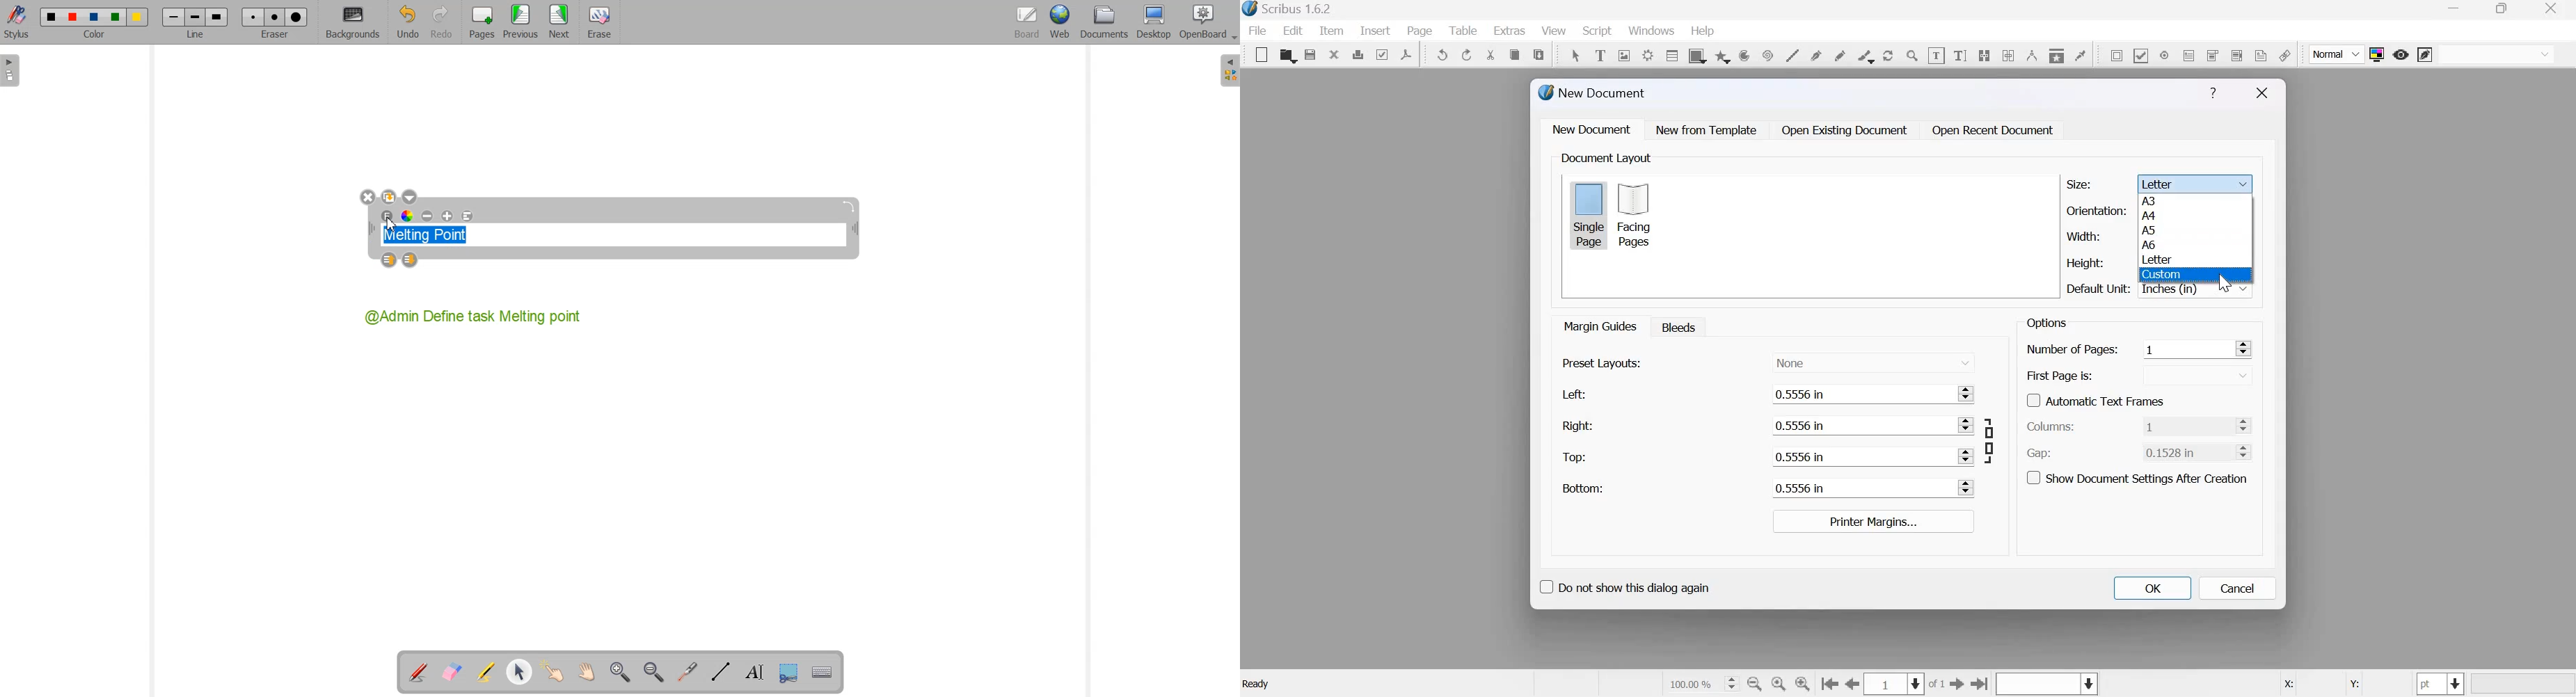  Describe the element at coordinates (2030, 55) in the screenshot. I see `Measurements` at that location.